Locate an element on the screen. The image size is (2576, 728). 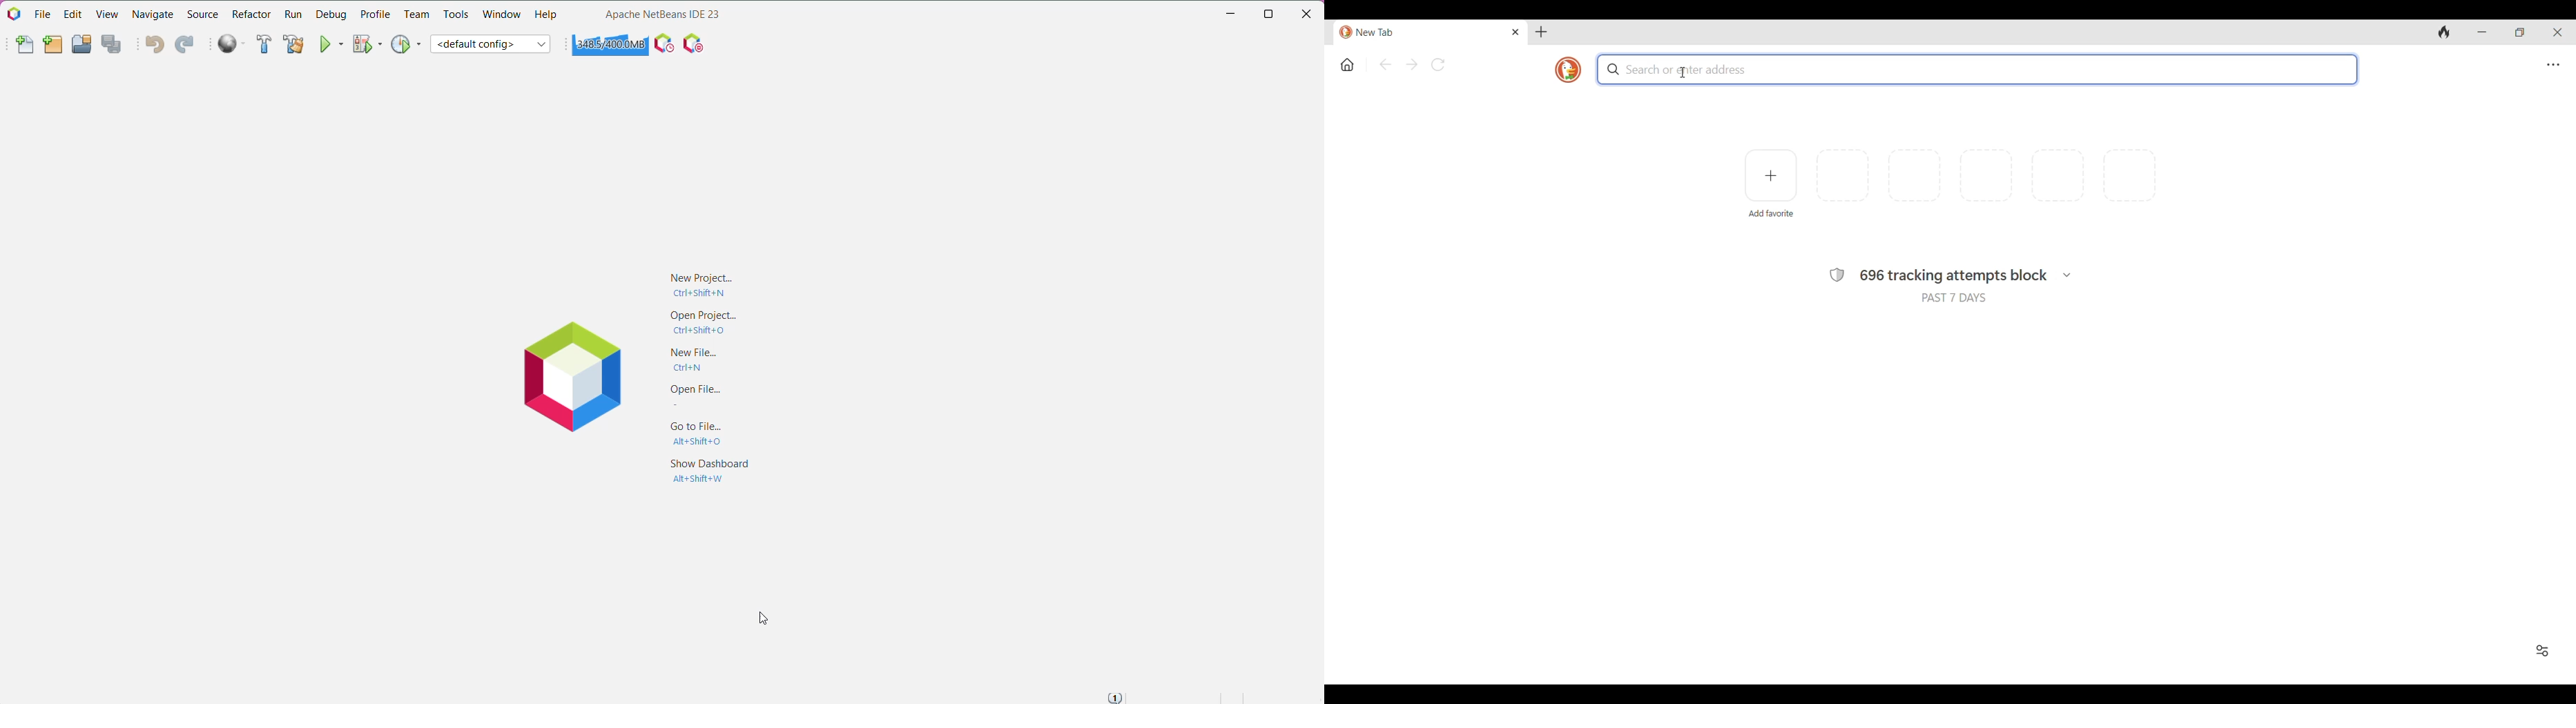
Indicates more space for favorite sites is located at coordinates (1986, 175).